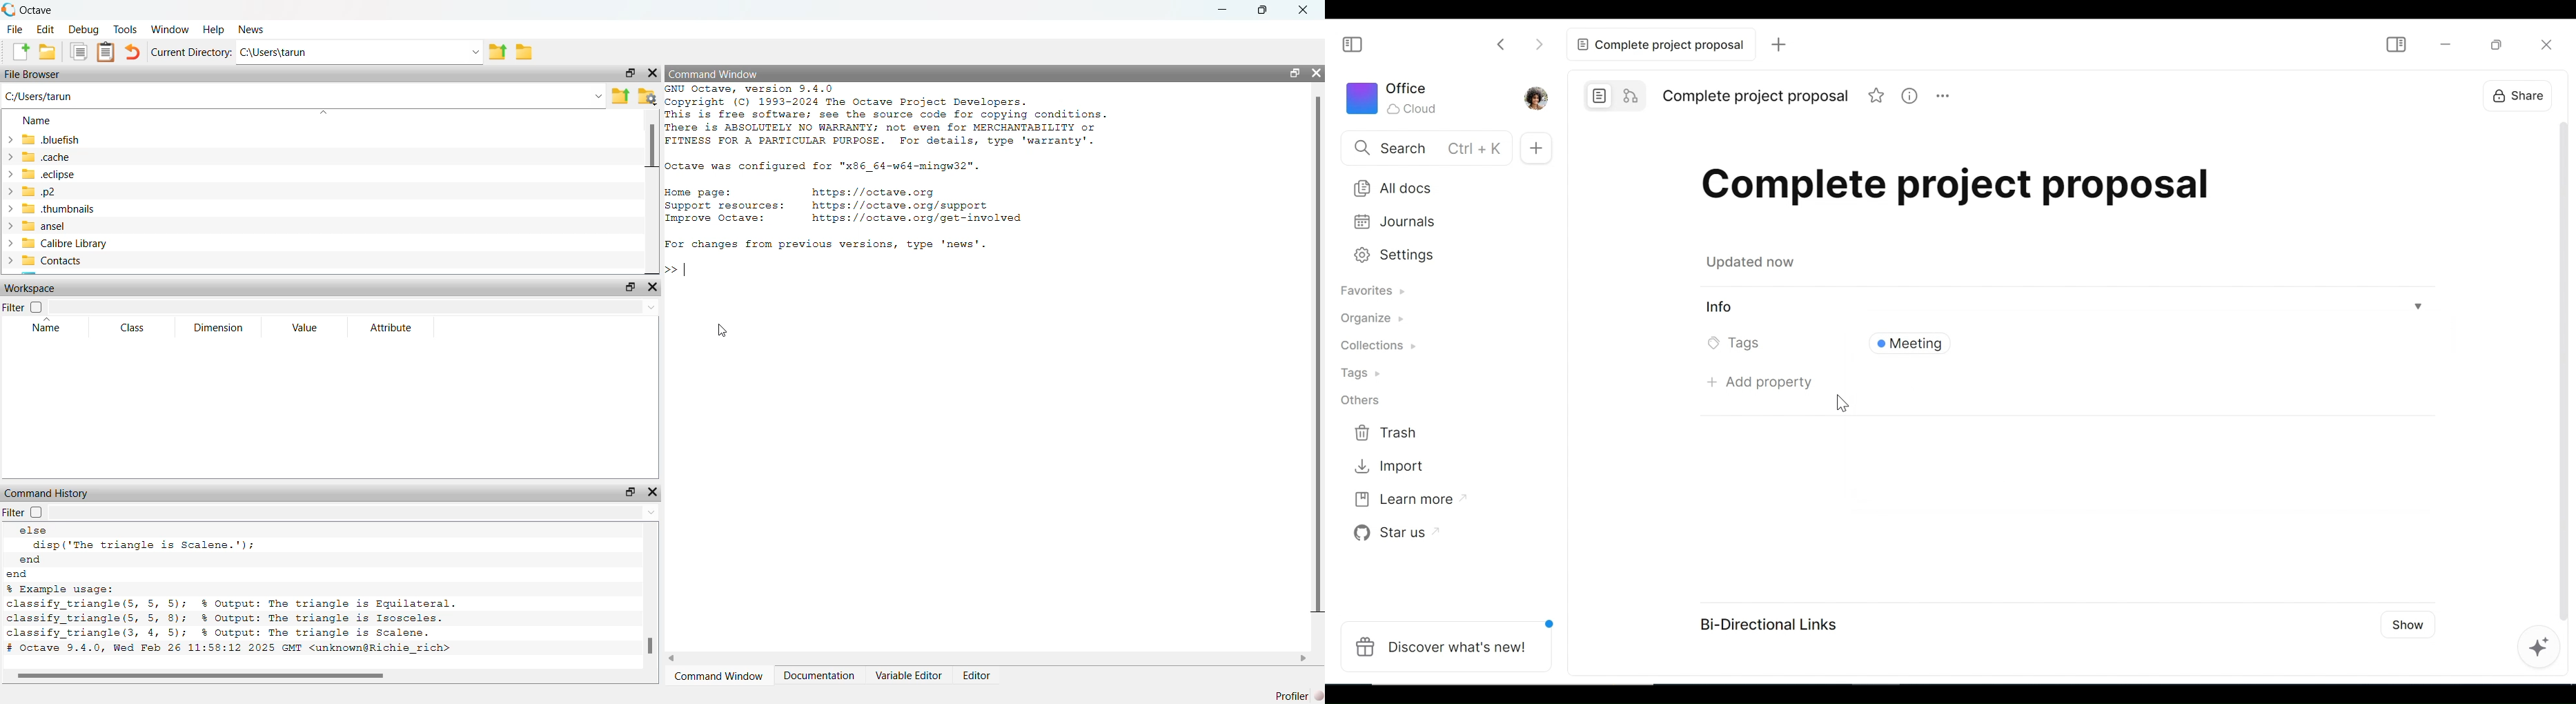 The width and height of the screenshot is (2576, 728). What do you see at coordinates (2512, 95) in the screenshot?
I see `Share` at bounding box center [2512, 95].